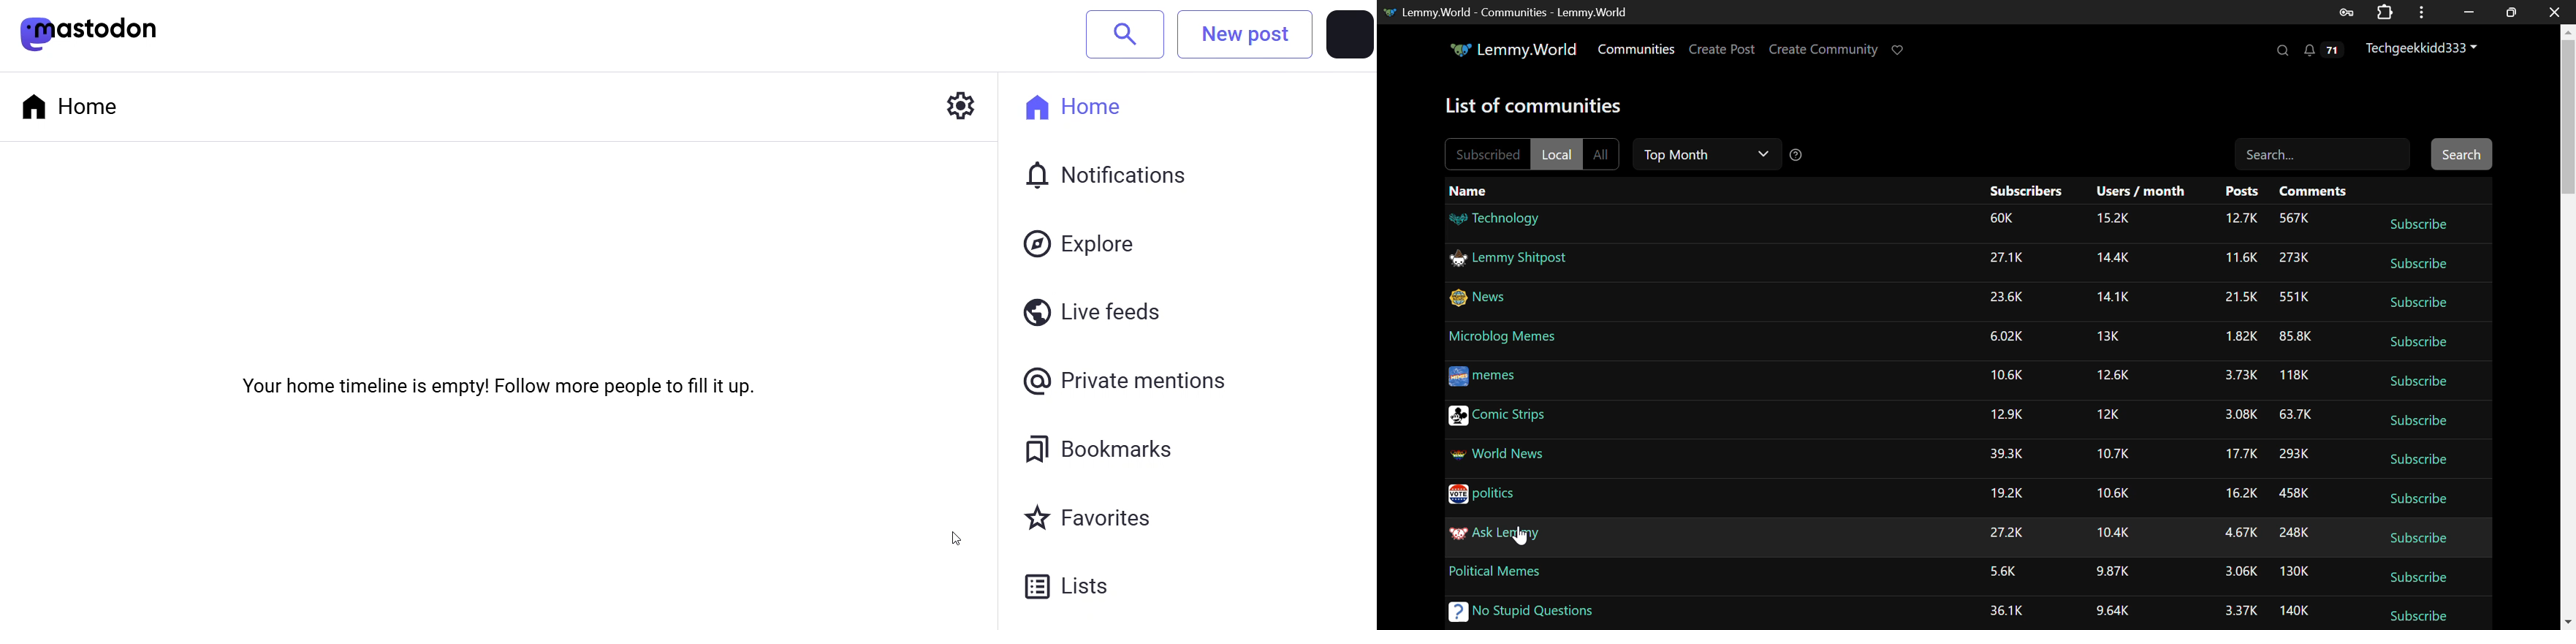 Image resolution: width=2576 pixels, height=644 pixels. What do you see at coordinates (1098, 449) in the screenshot?
I see `bookmarks` at bounding box center [1098, 449].